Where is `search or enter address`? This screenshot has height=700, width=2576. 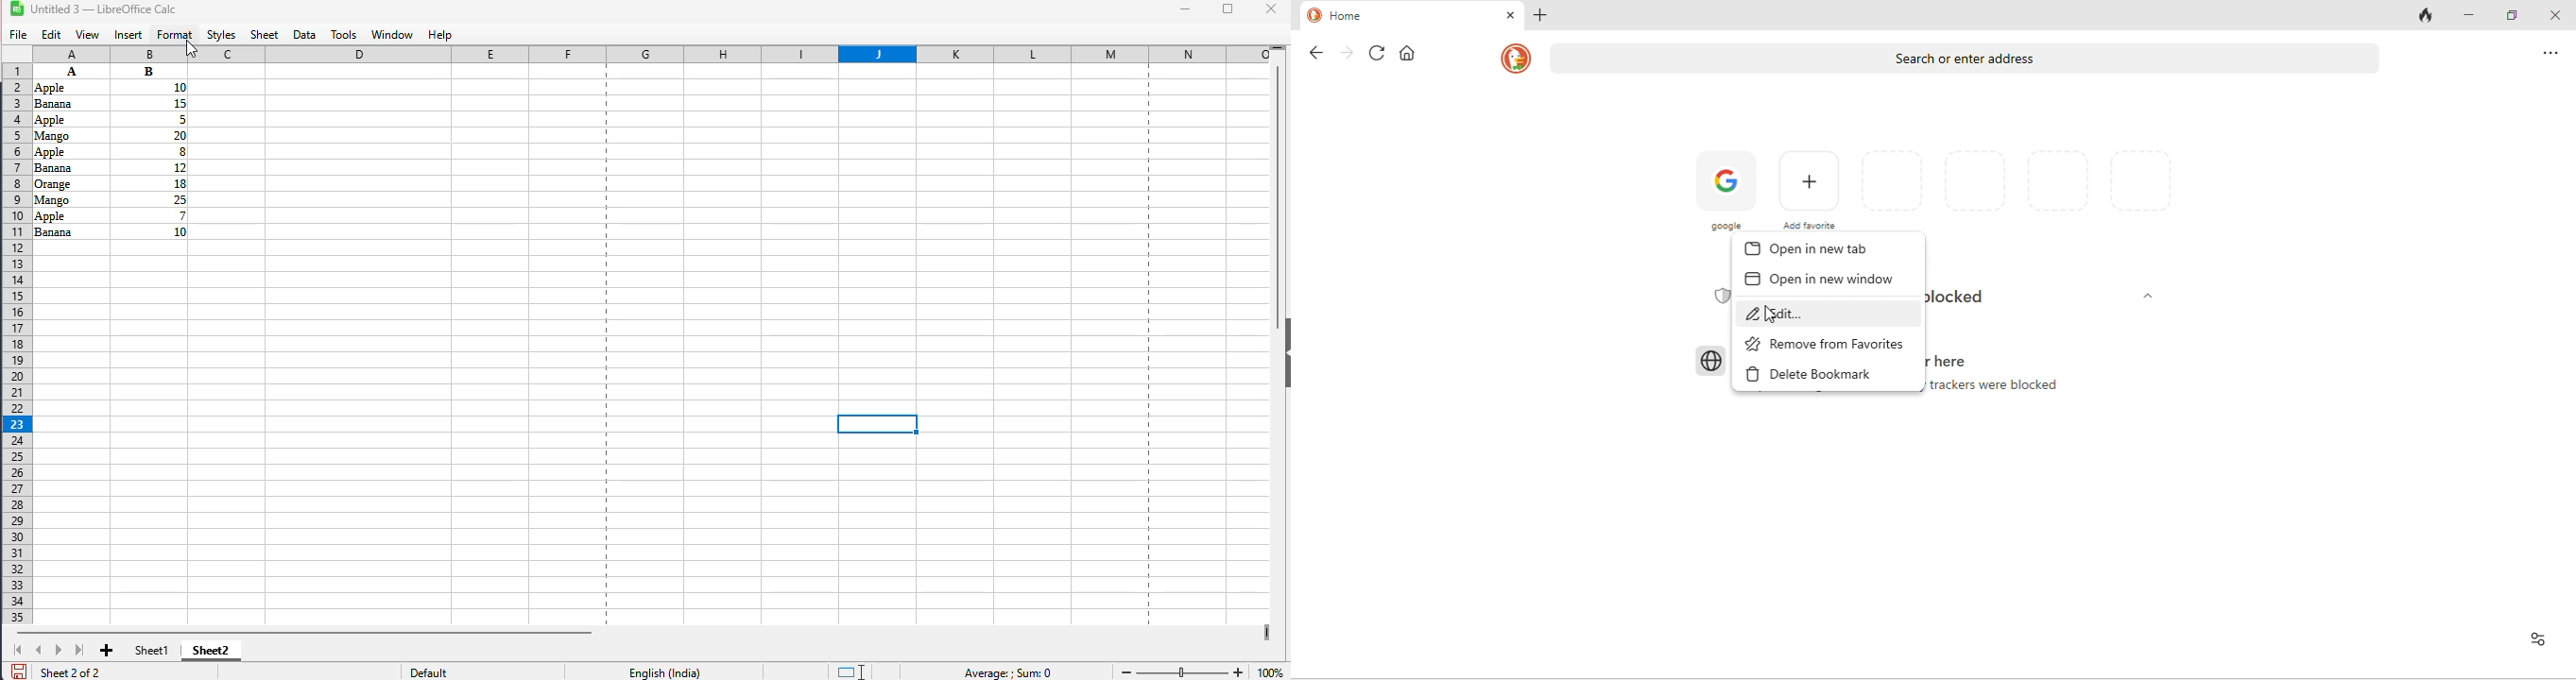 search or enter address is located at coordinates (1964, 57).